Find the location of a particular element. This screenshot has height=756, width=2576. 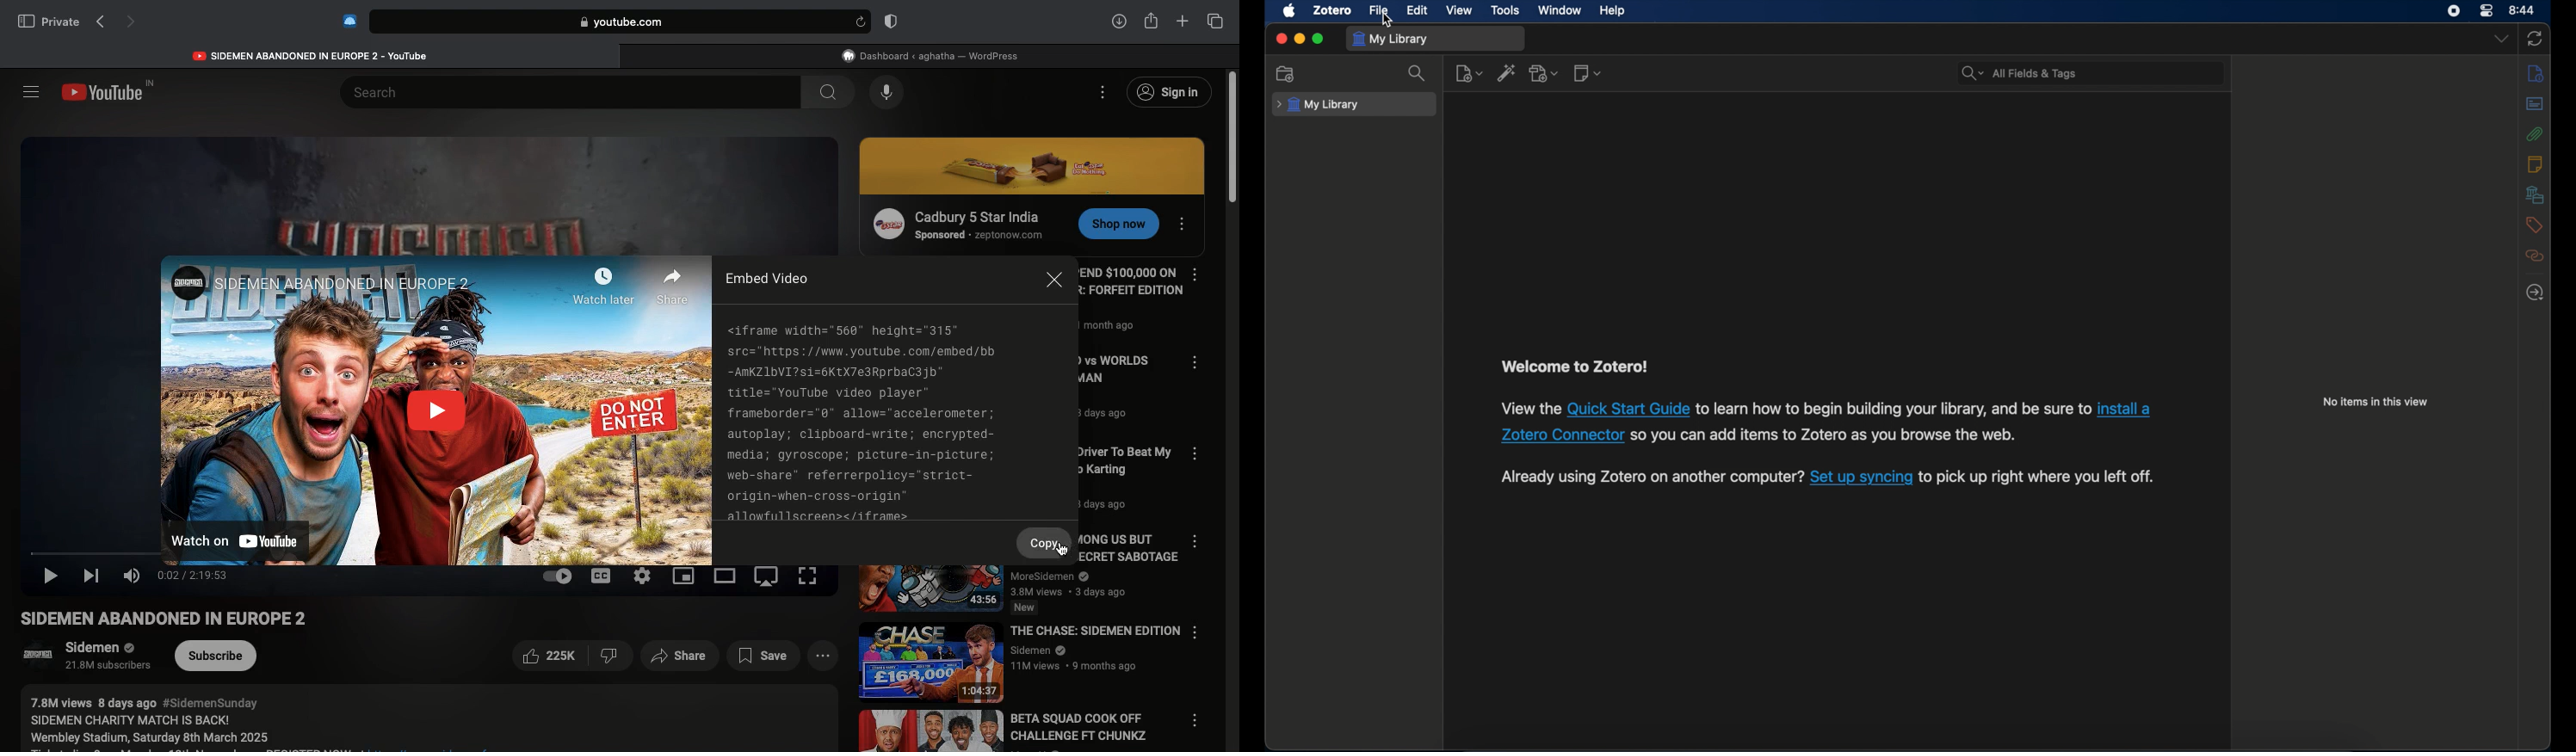

help is located at coordinates (1614, 11).